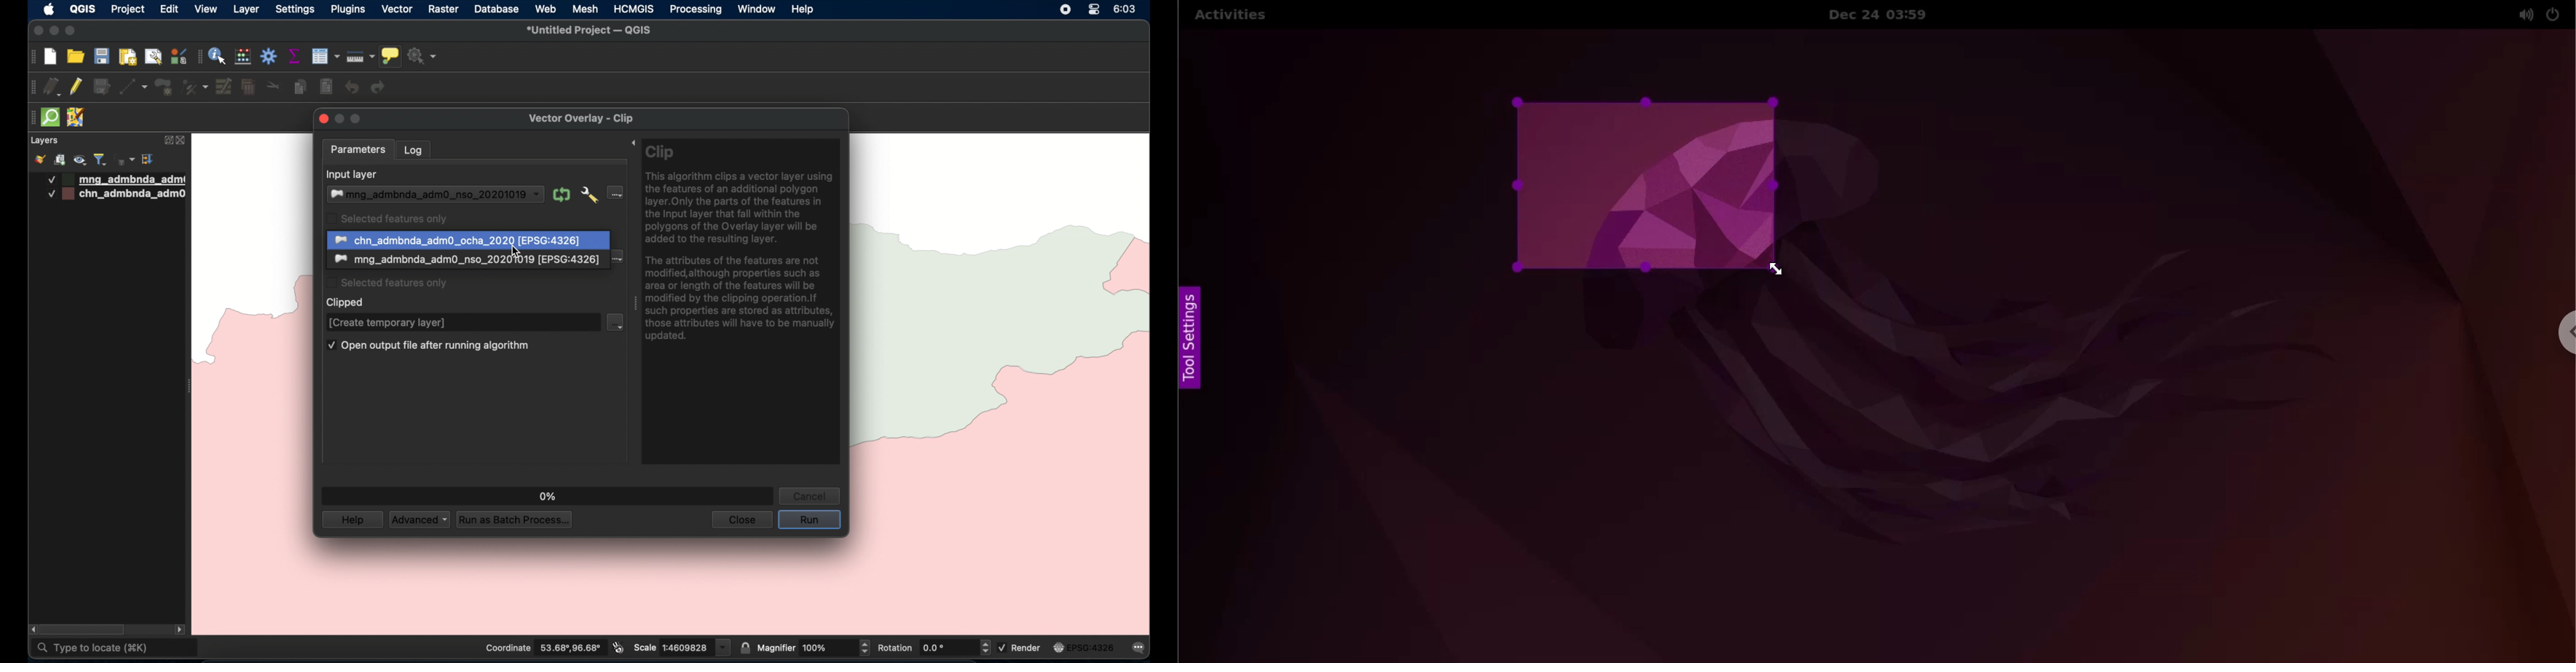 This screenshot has height=672, width=2576. What do you see at coordinates (225, 87) in the screenshot?
I see `modify attributes` at bounding box center [225, 87].